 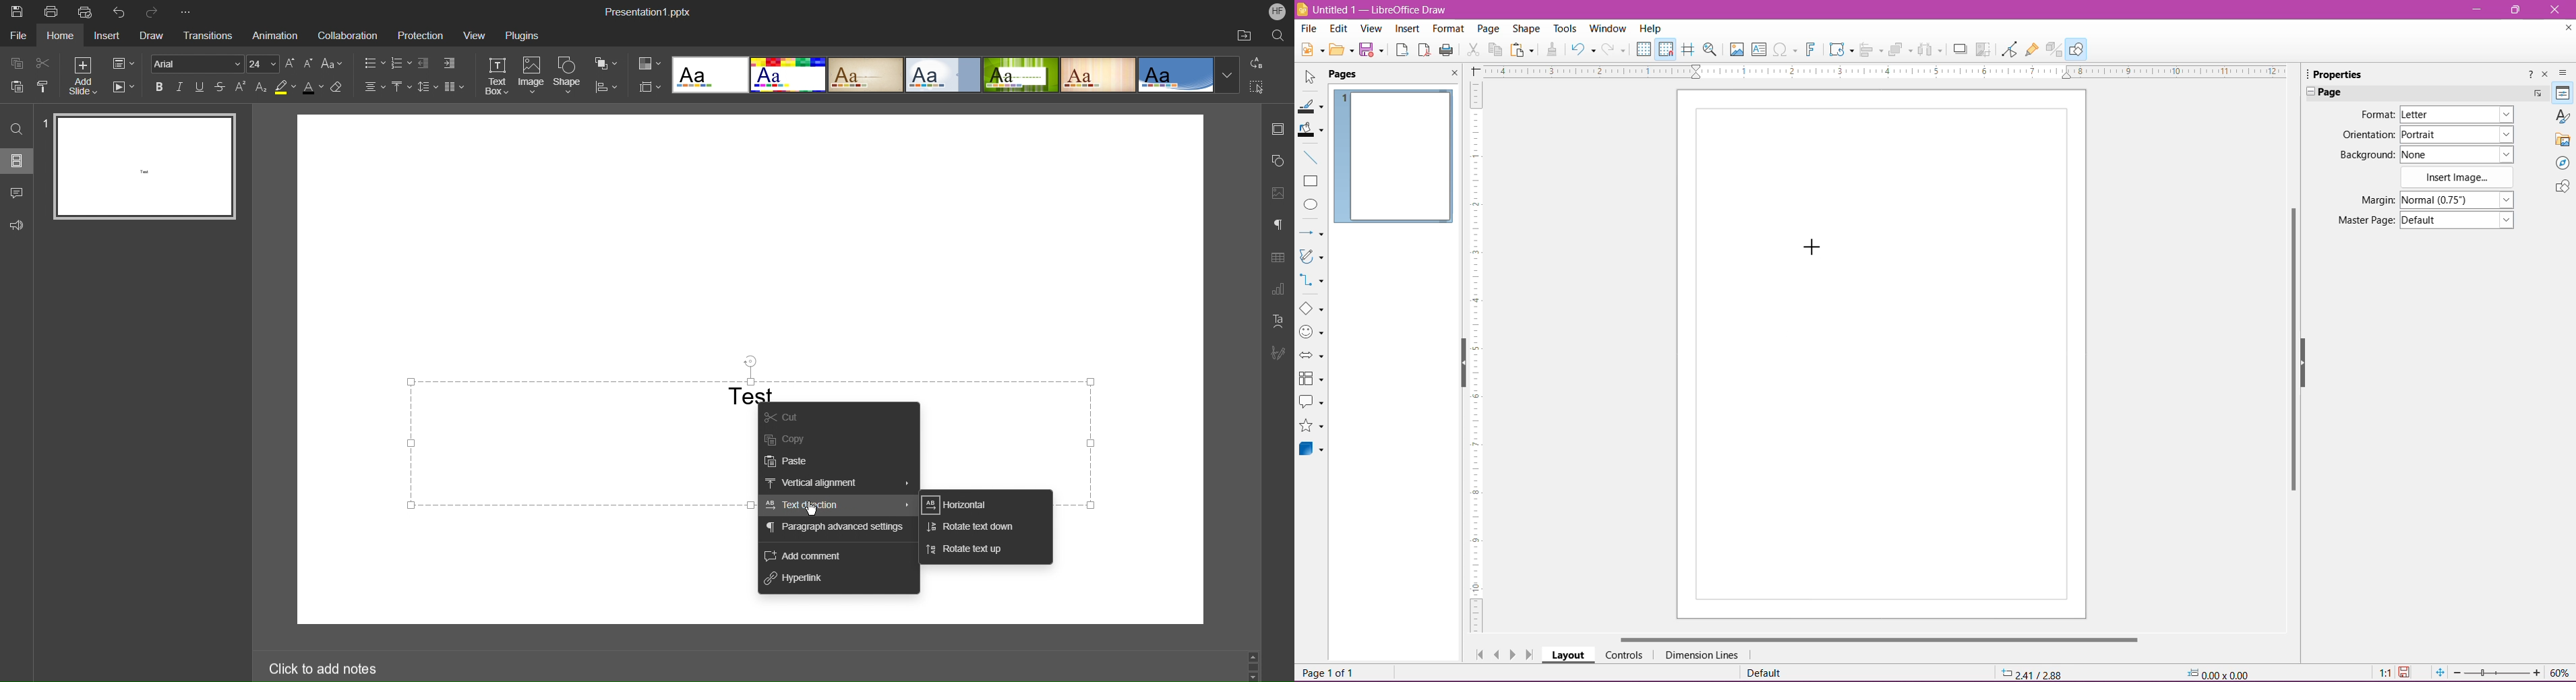 I want to click on Margin, so click(x=2374, y=200).